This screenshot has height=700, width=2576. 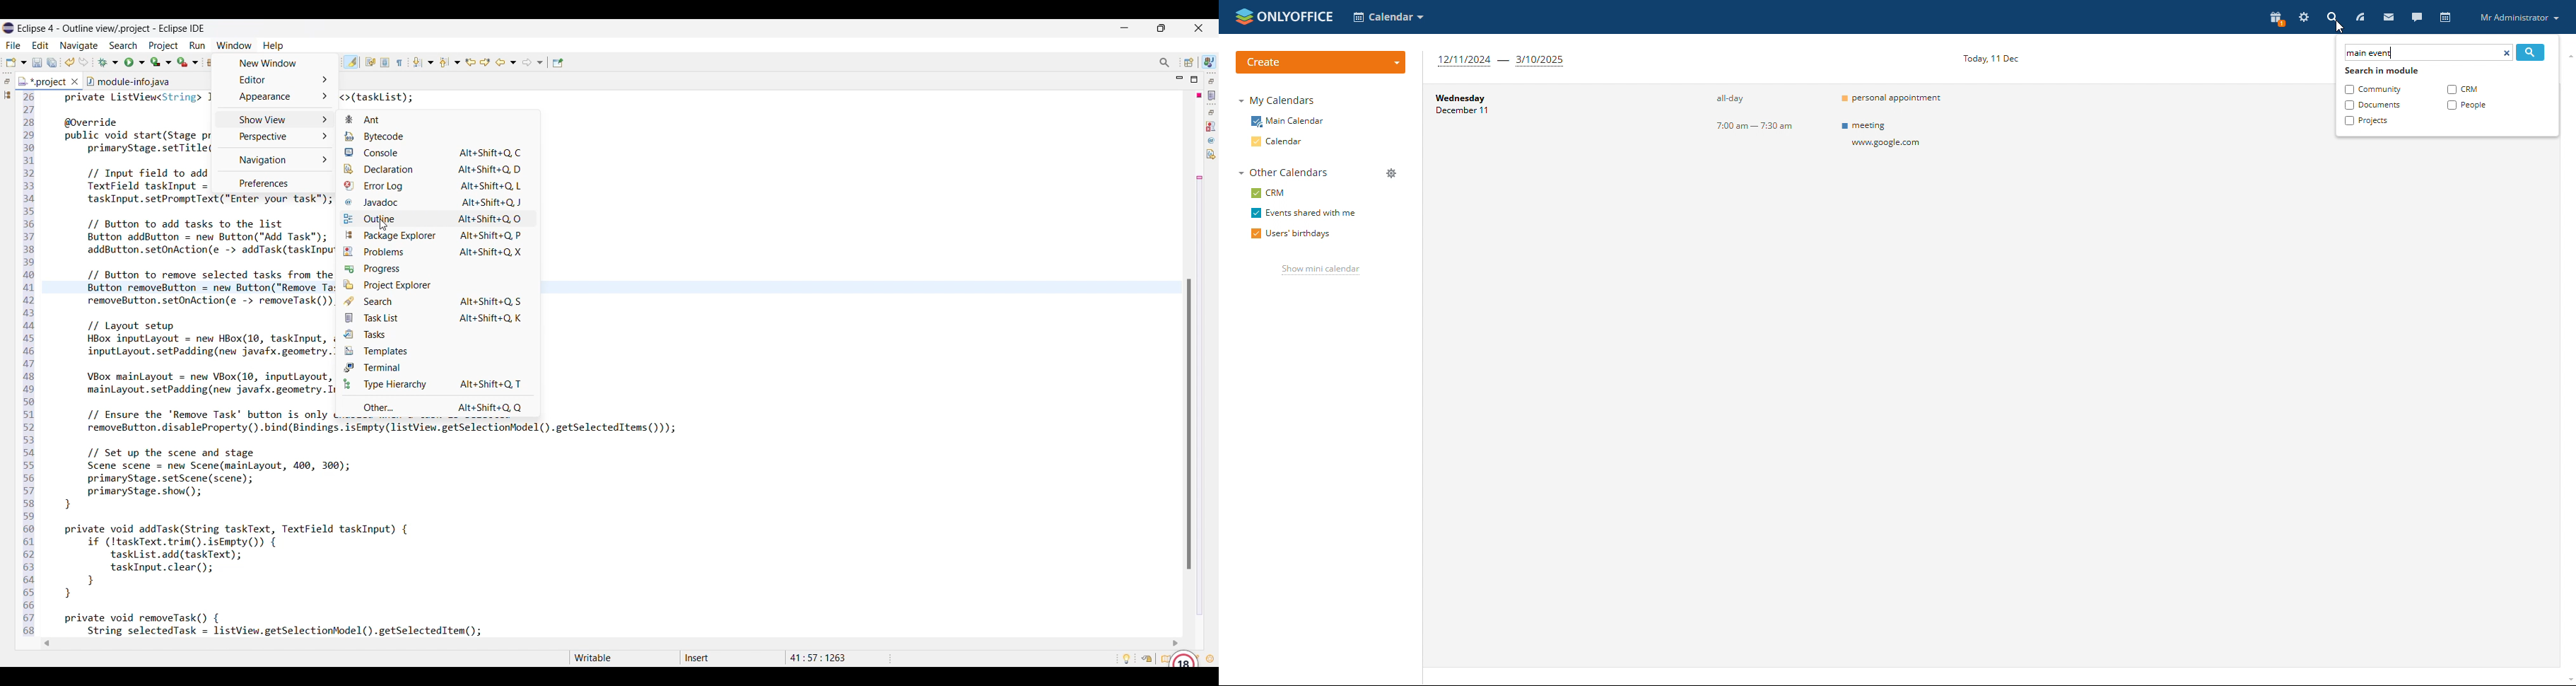 What do you see at coordinates (437, 367) in the screenshot?
I see `Terminal` at bounding box center [437, 367].